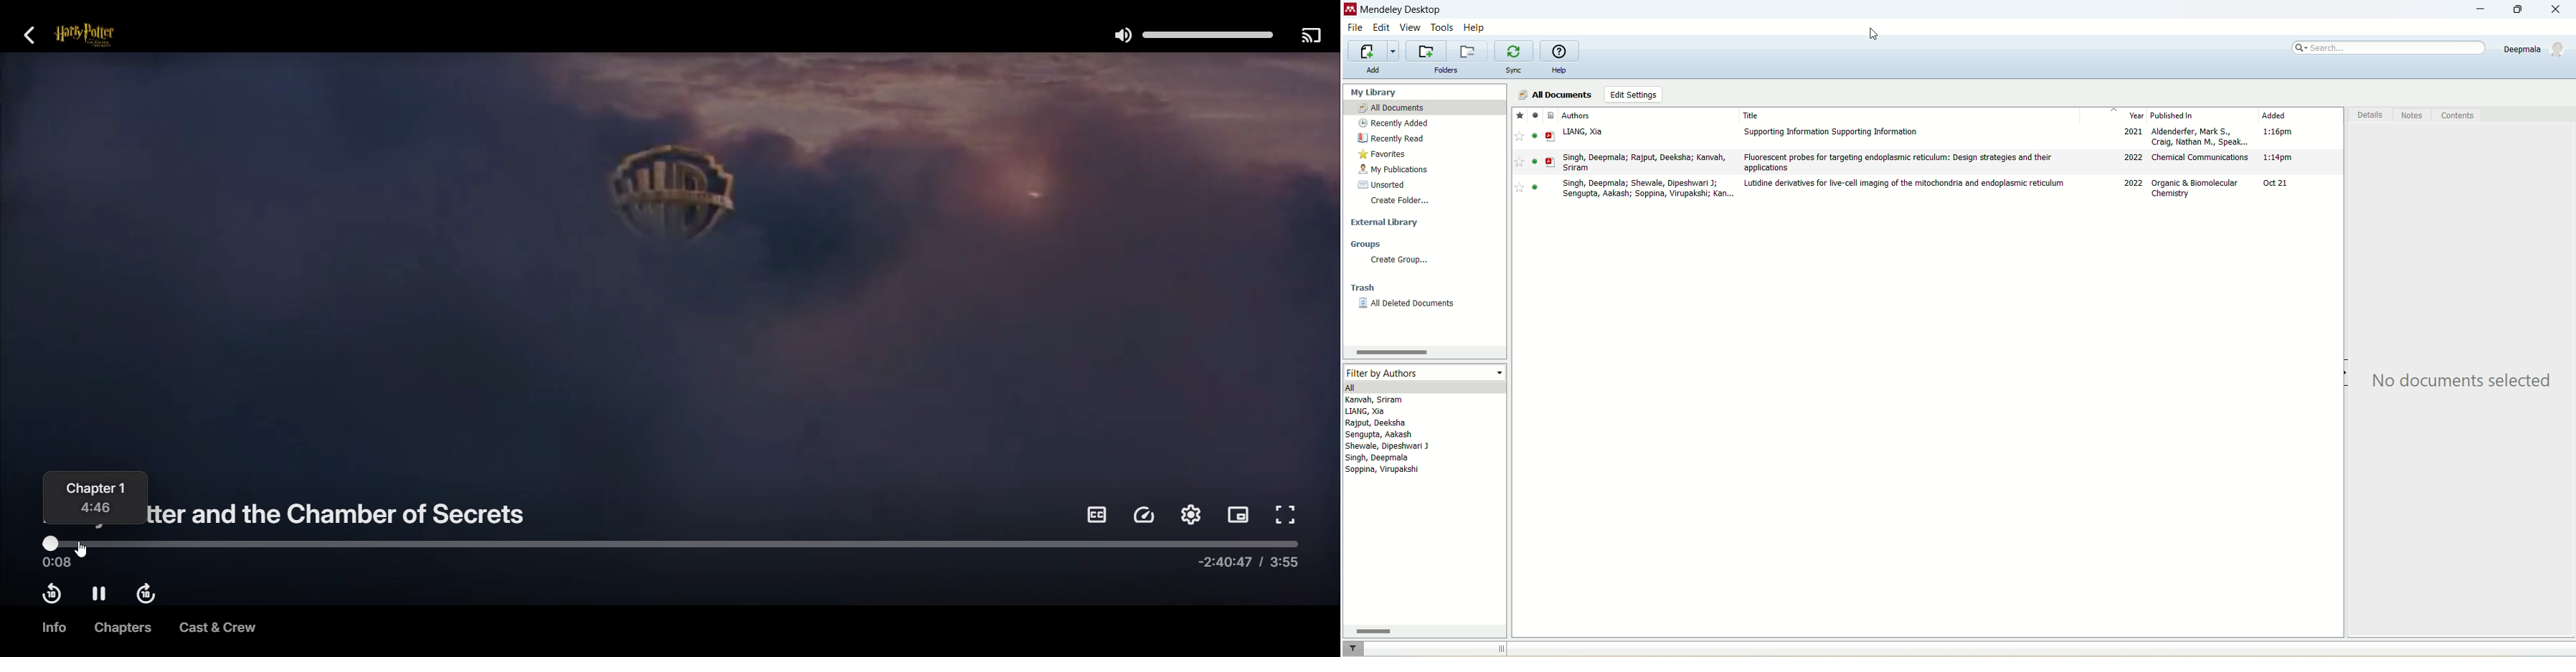  I want to click on LIANG, Xia, so click(1589, 131).